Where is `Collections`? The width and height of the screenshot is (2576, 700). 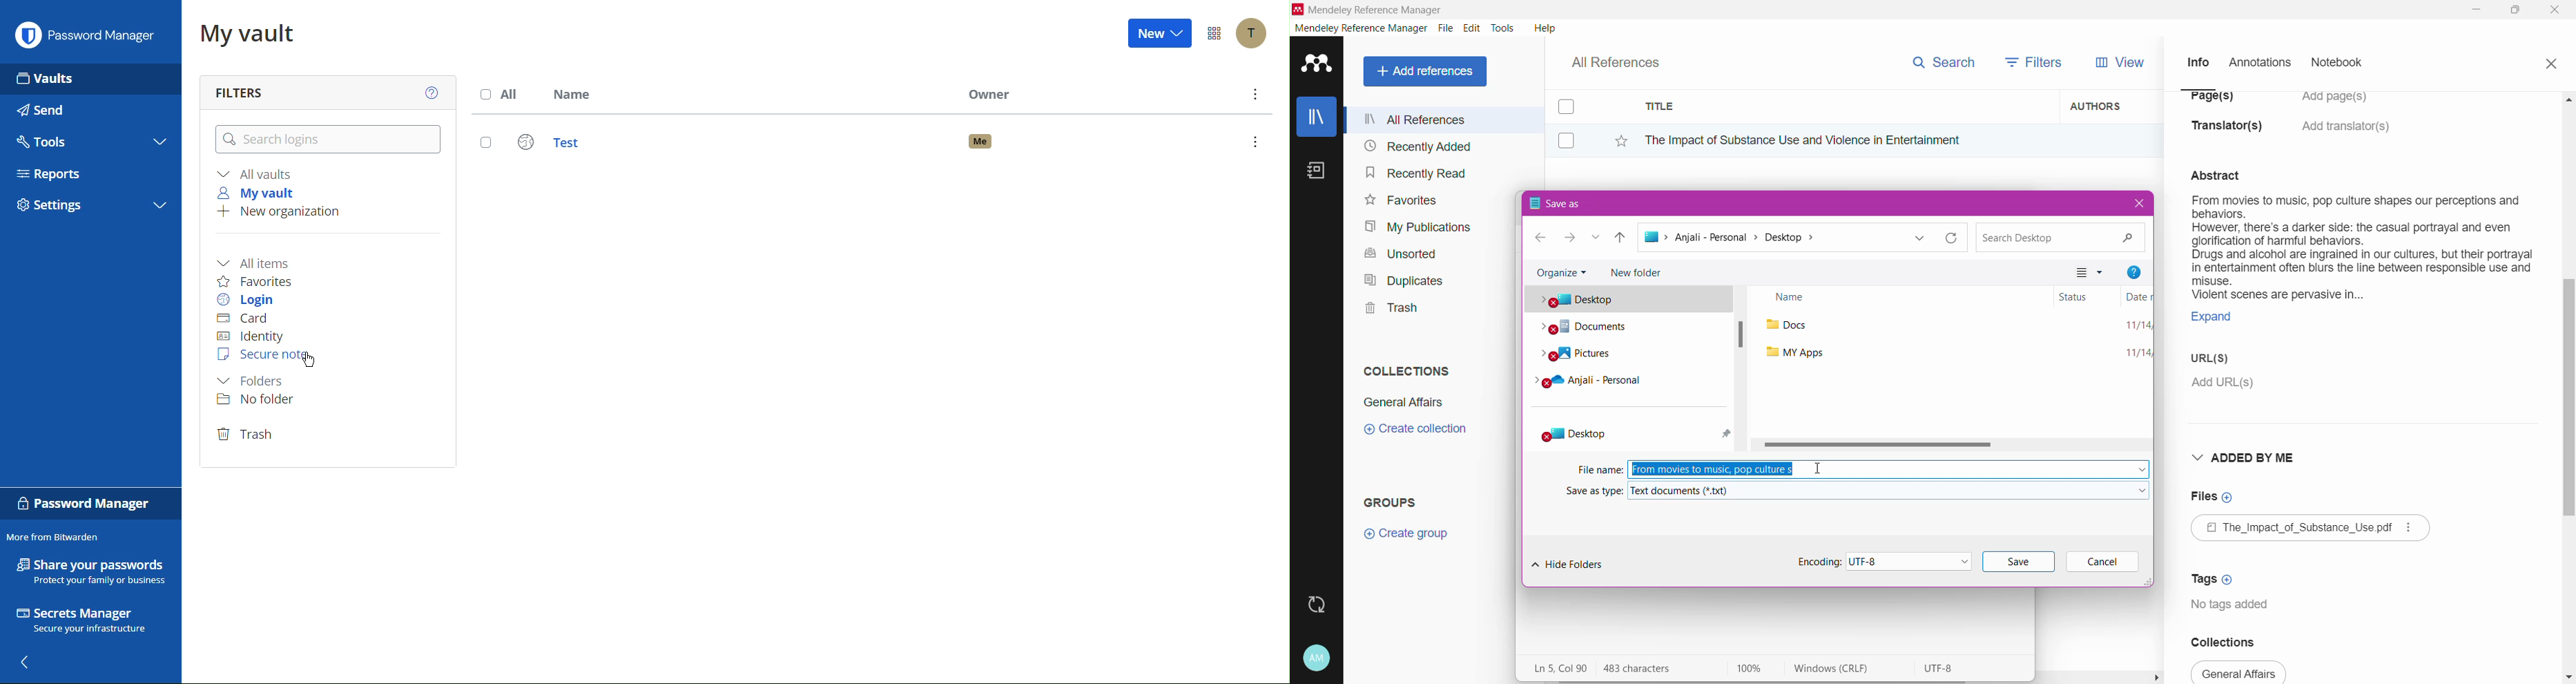 Collections is located at coordinates (1403, 368).